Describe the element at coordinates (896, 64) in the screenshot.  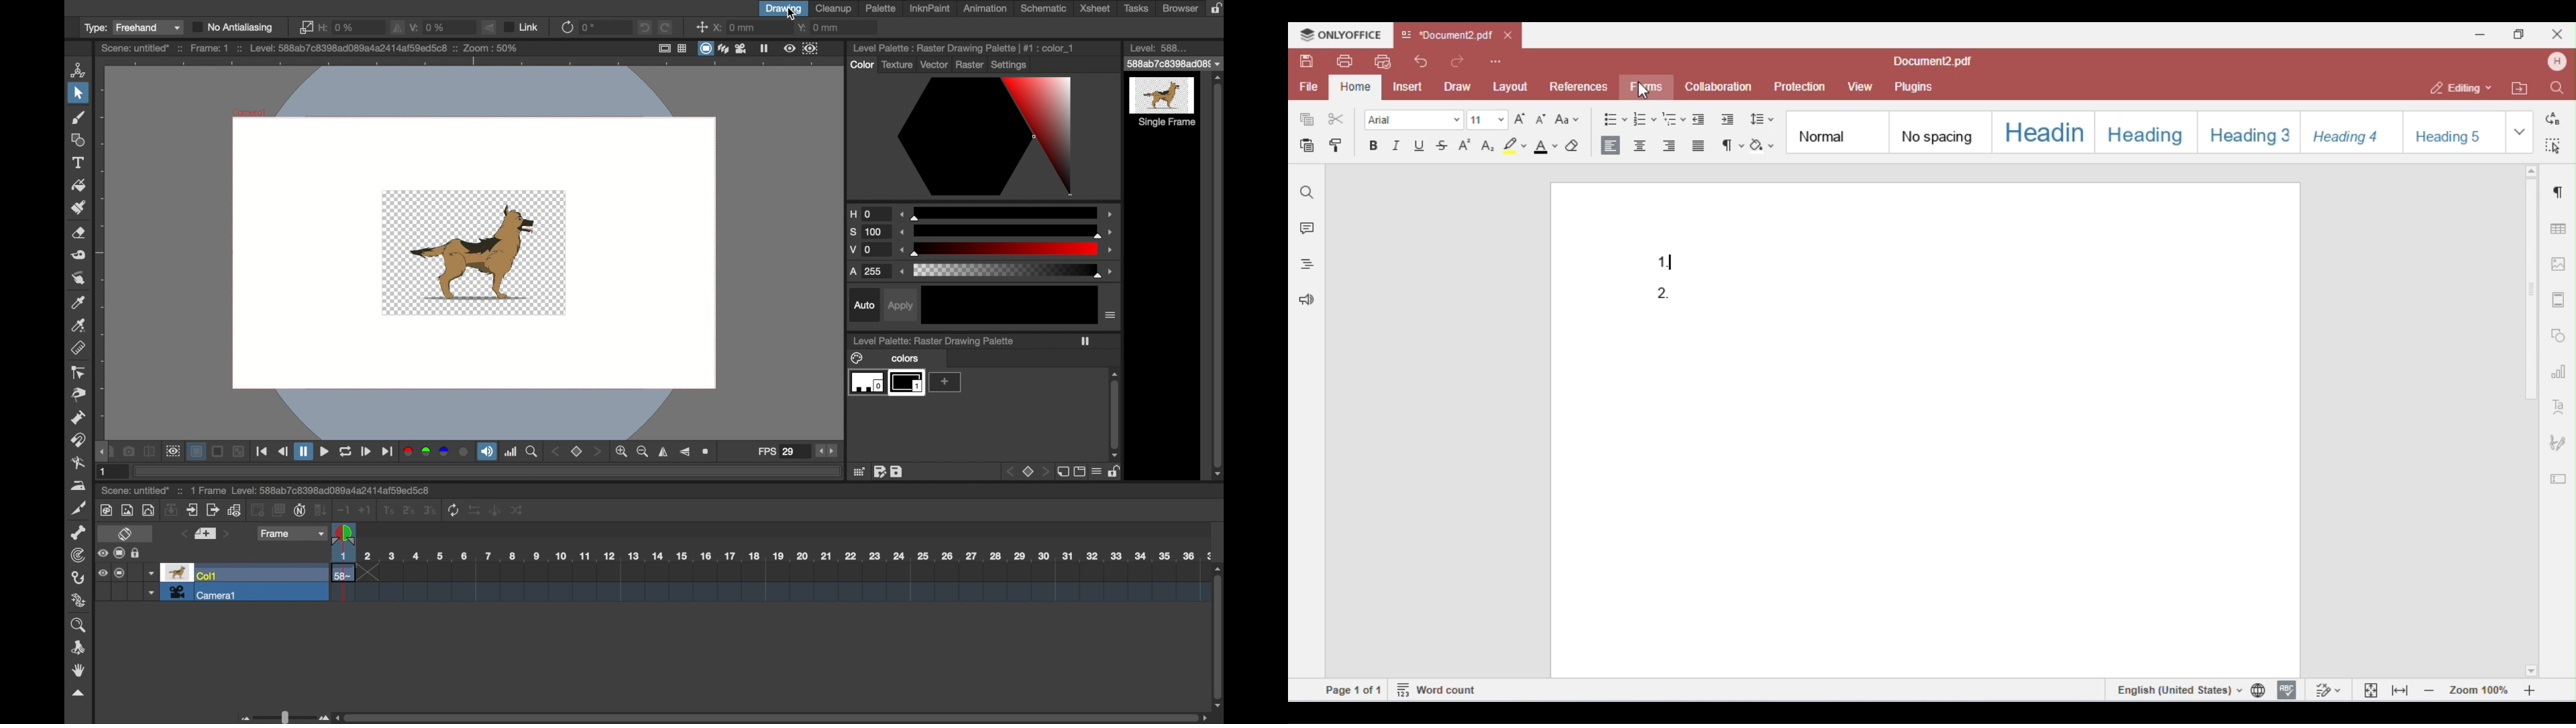
I see `texture` at that location.